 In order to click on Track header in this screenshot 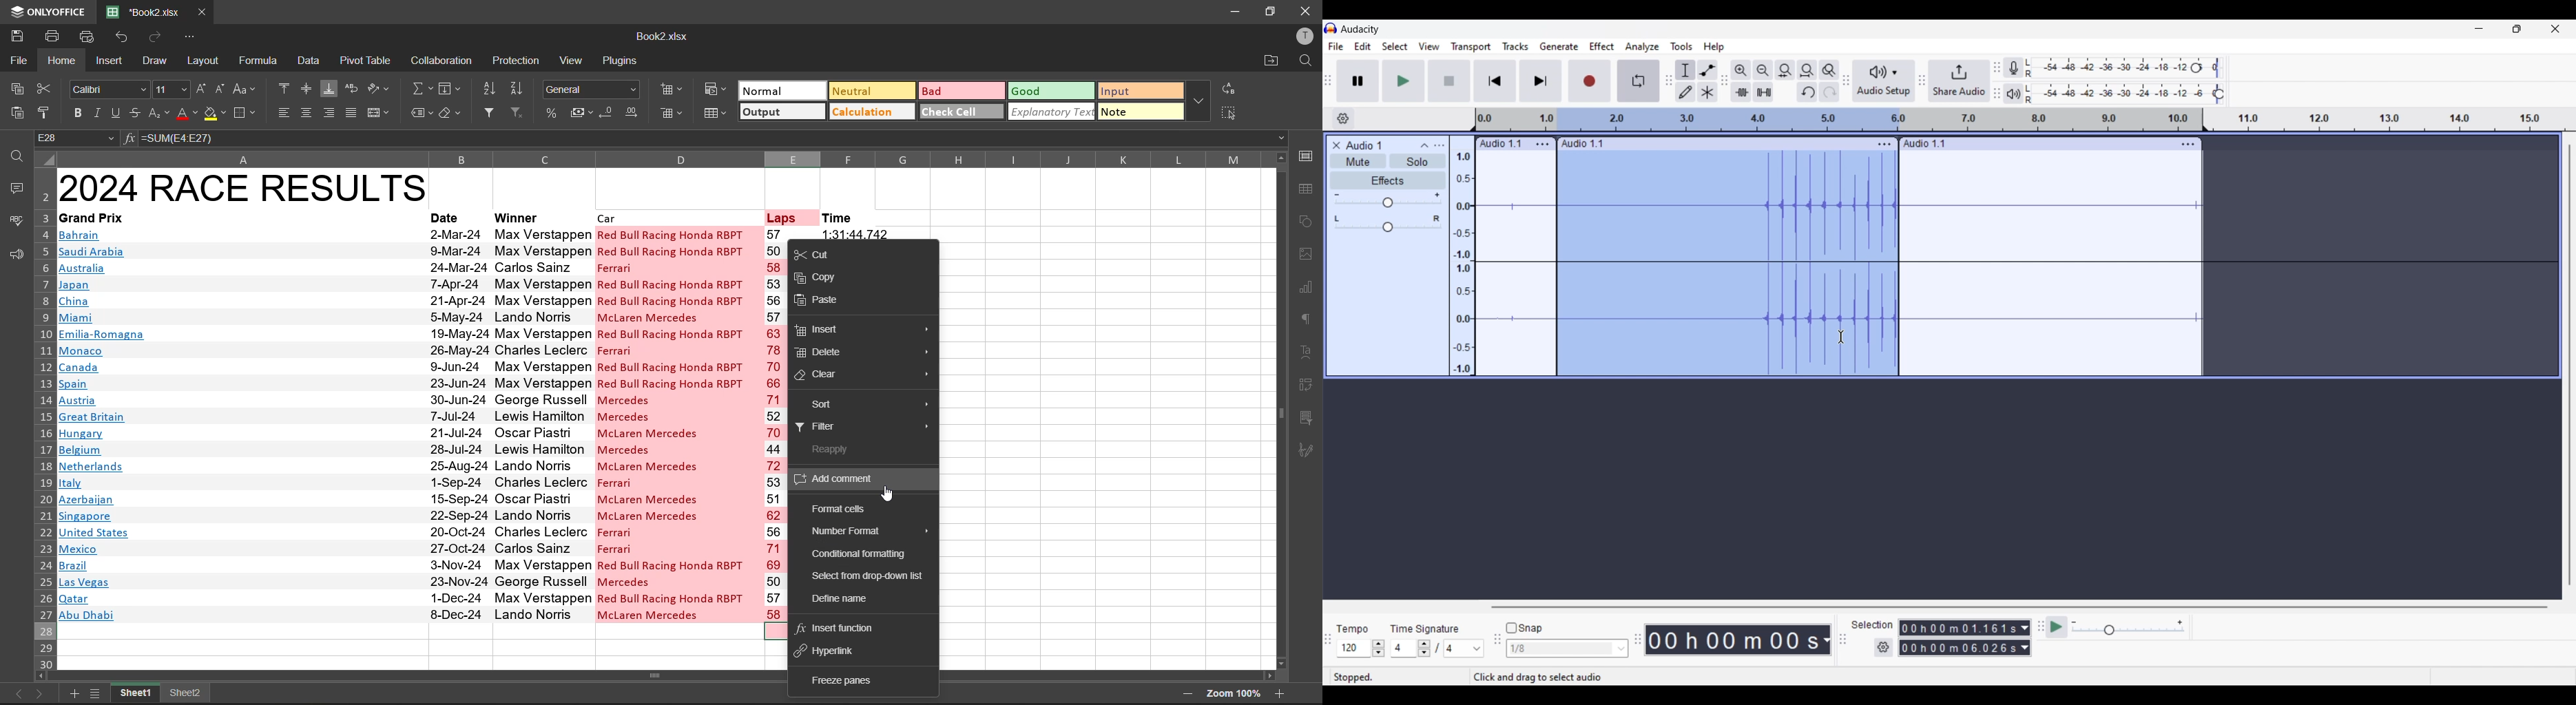, I will do `click(2204, 118)`.